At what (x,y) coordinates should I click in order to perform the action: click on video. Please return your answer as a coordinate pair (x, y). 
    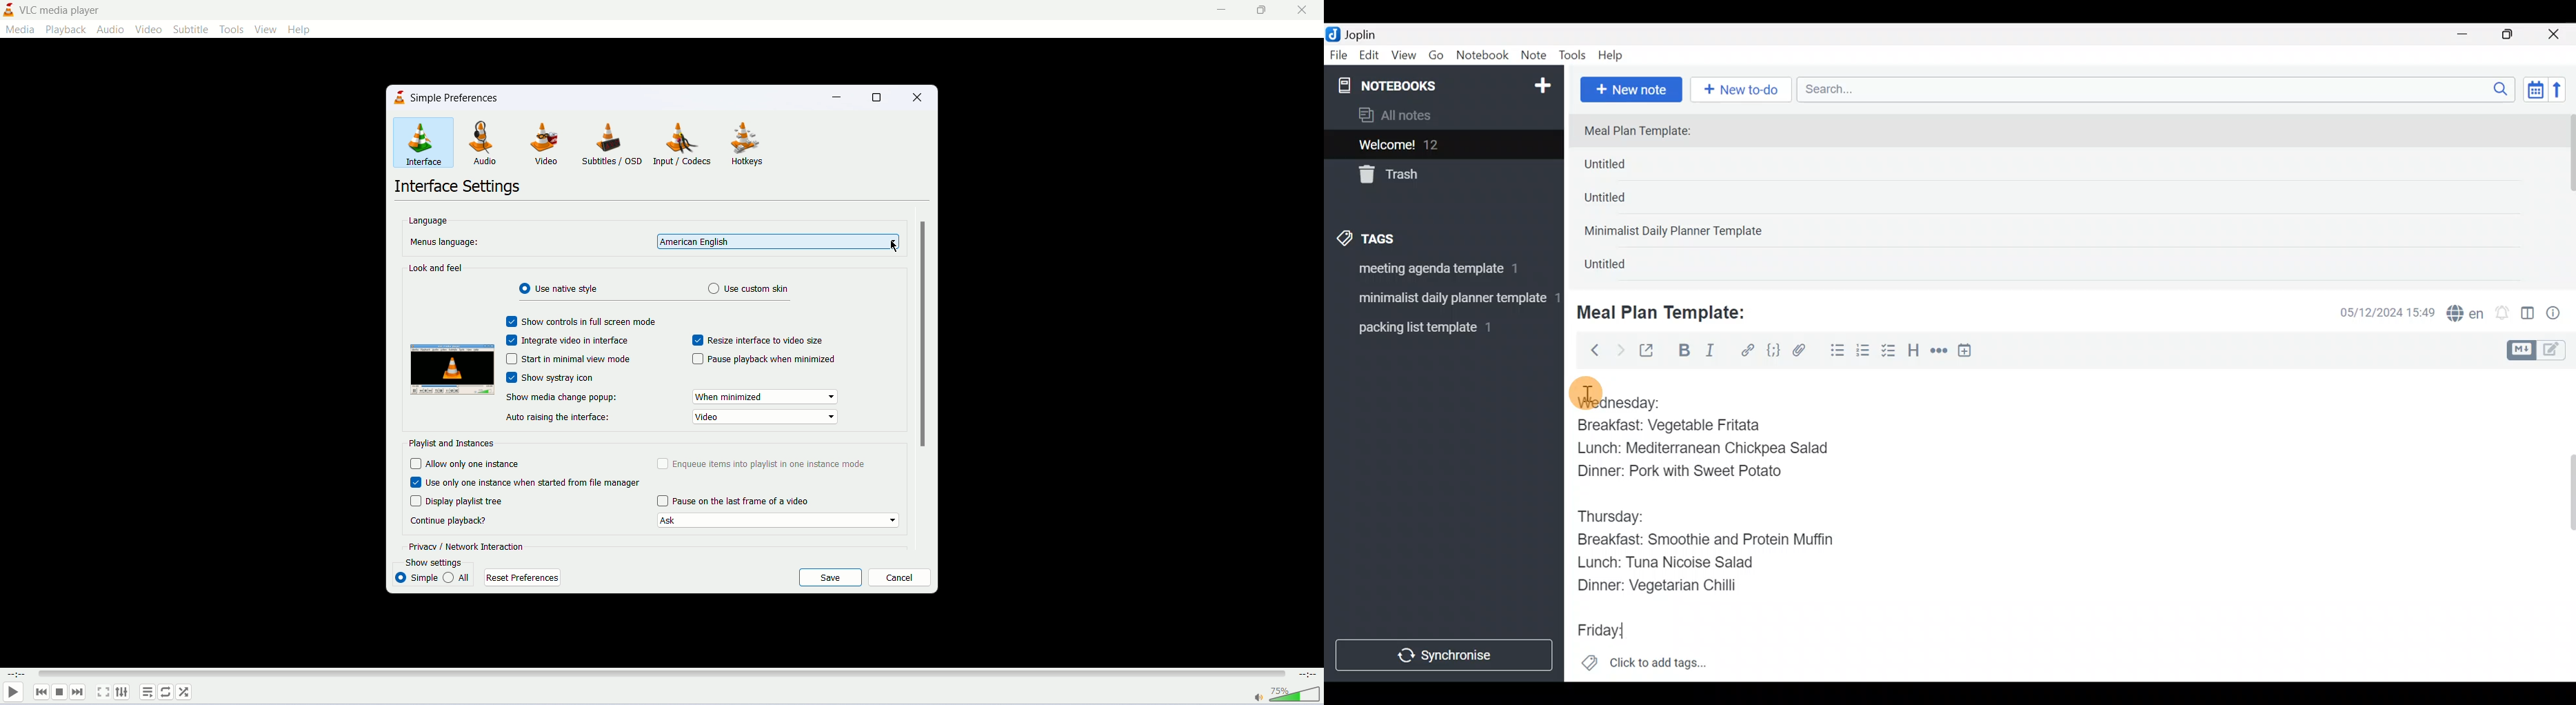
    Looking at the image, I should click on (542, 143).